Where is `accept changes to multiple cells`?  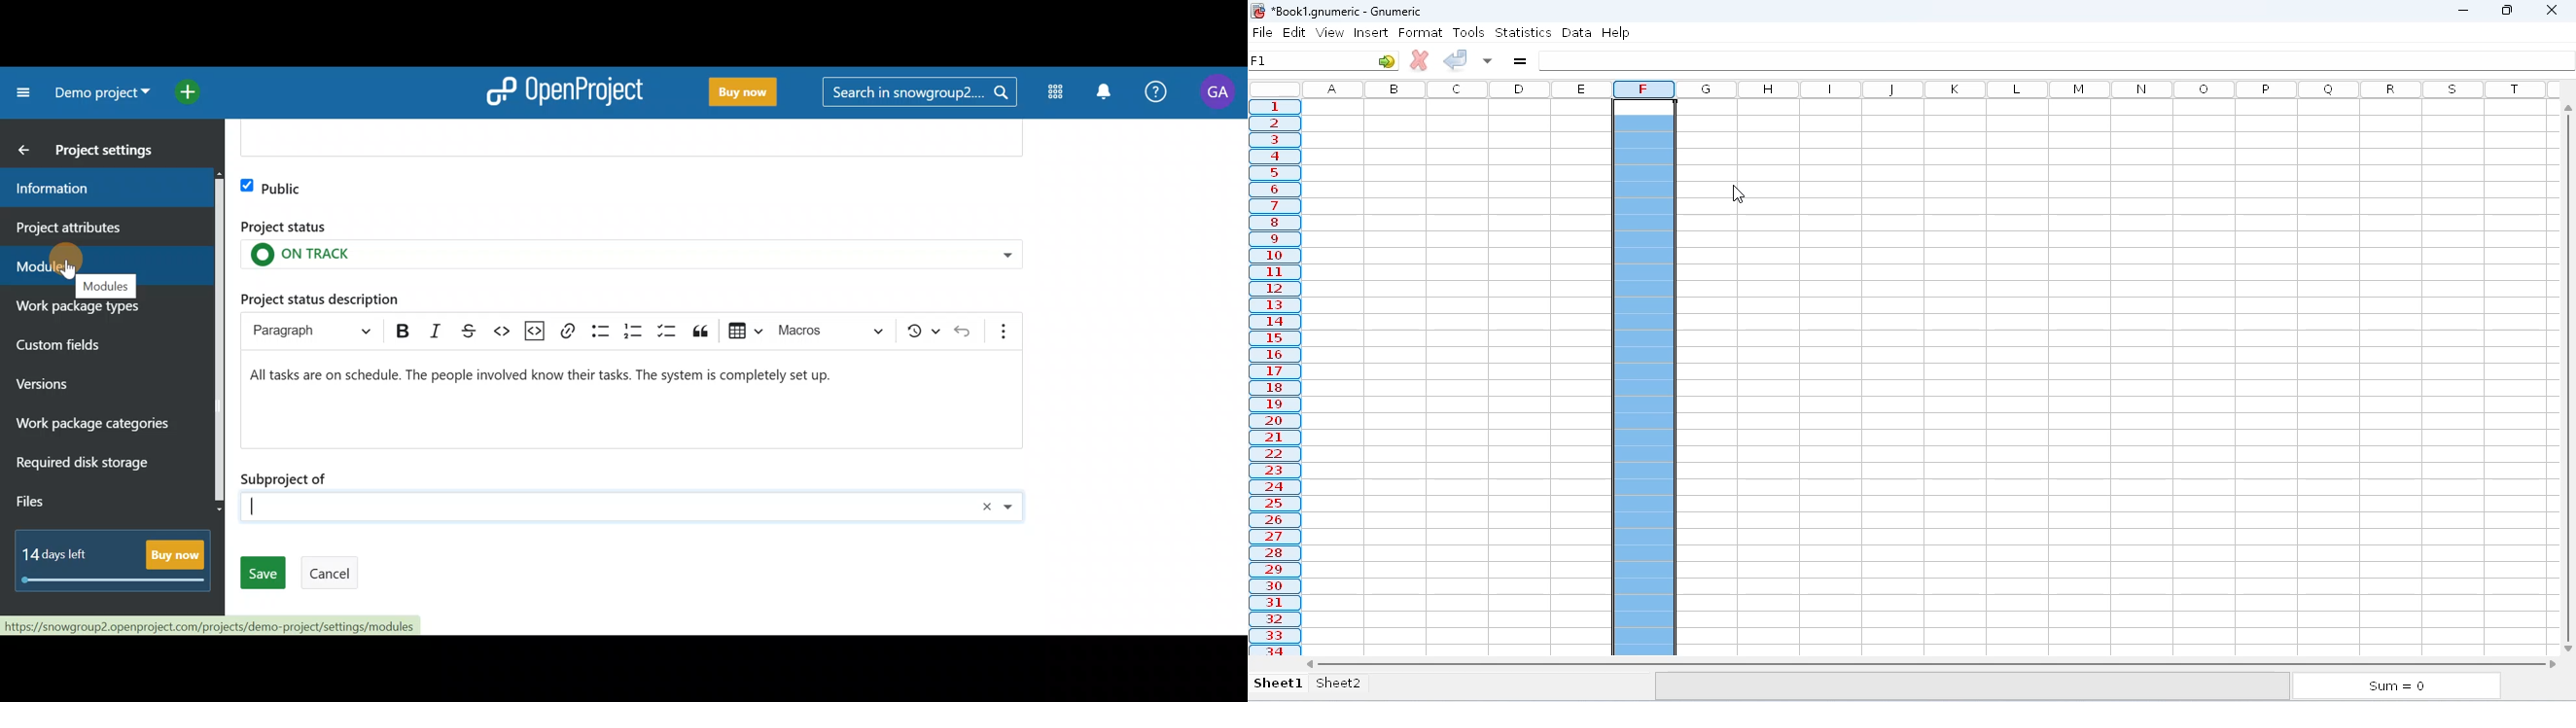 accept changes to multiple cells is located at coordinates (1487, 60).